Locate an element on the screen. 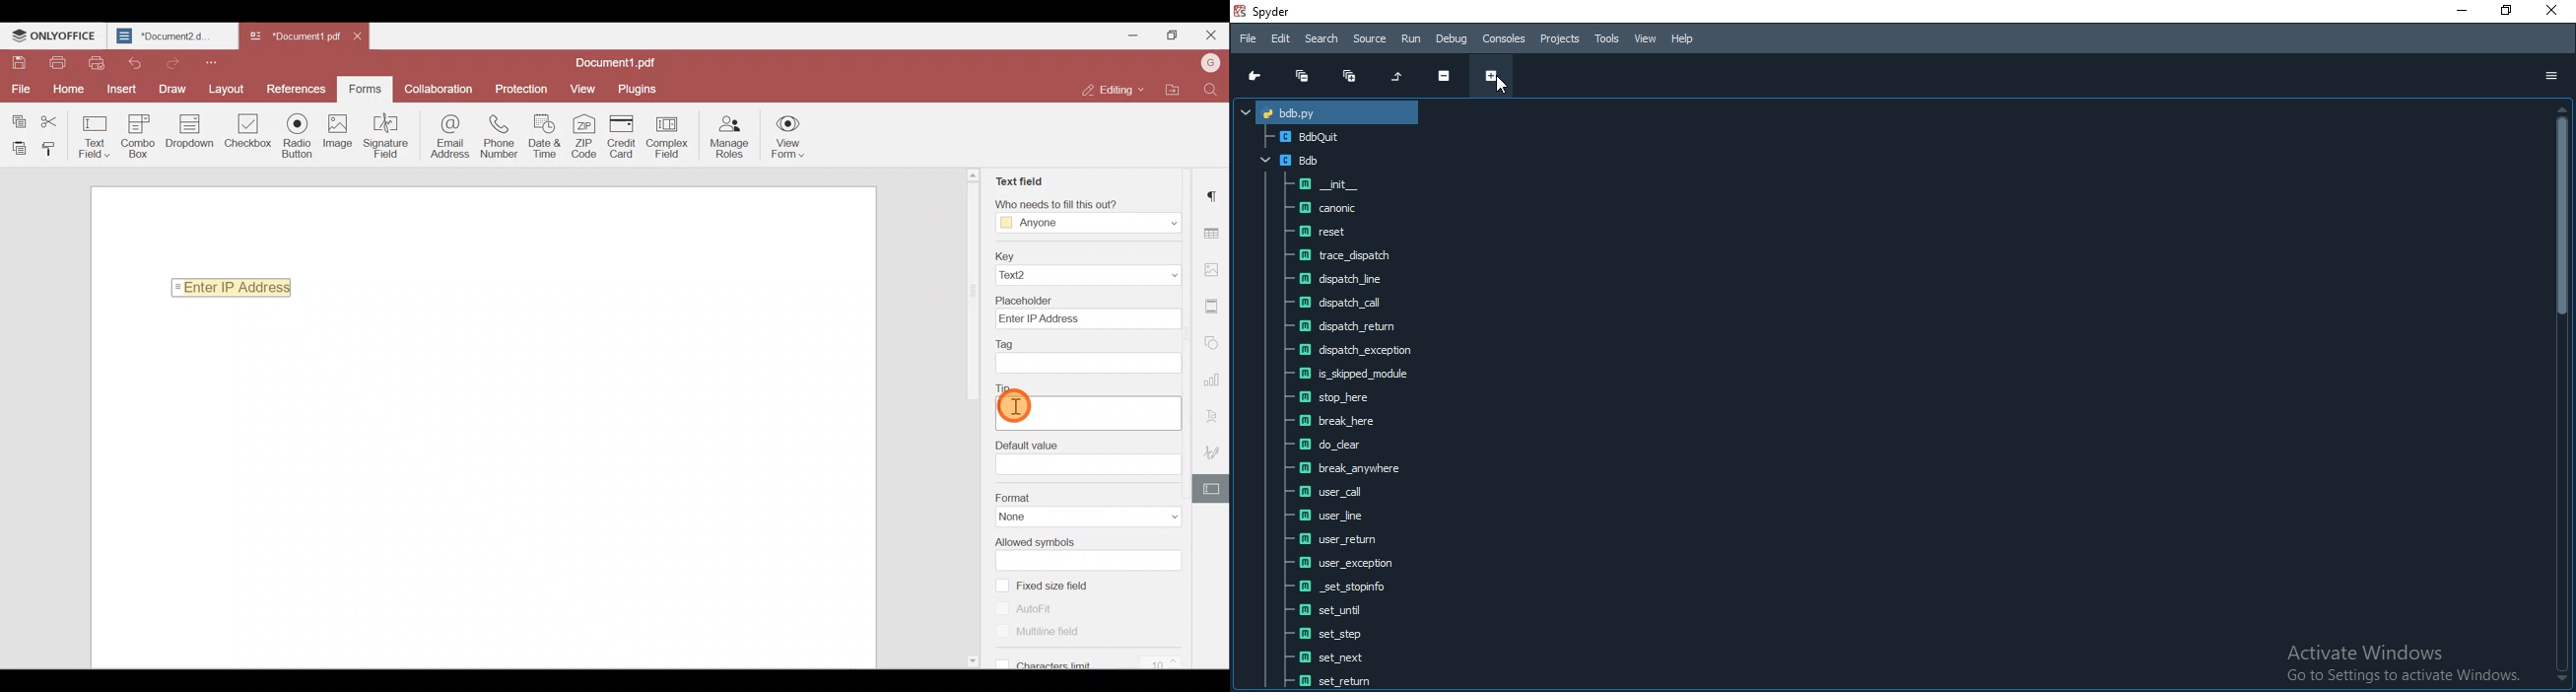  Search is located at coordinates (1322, 37).